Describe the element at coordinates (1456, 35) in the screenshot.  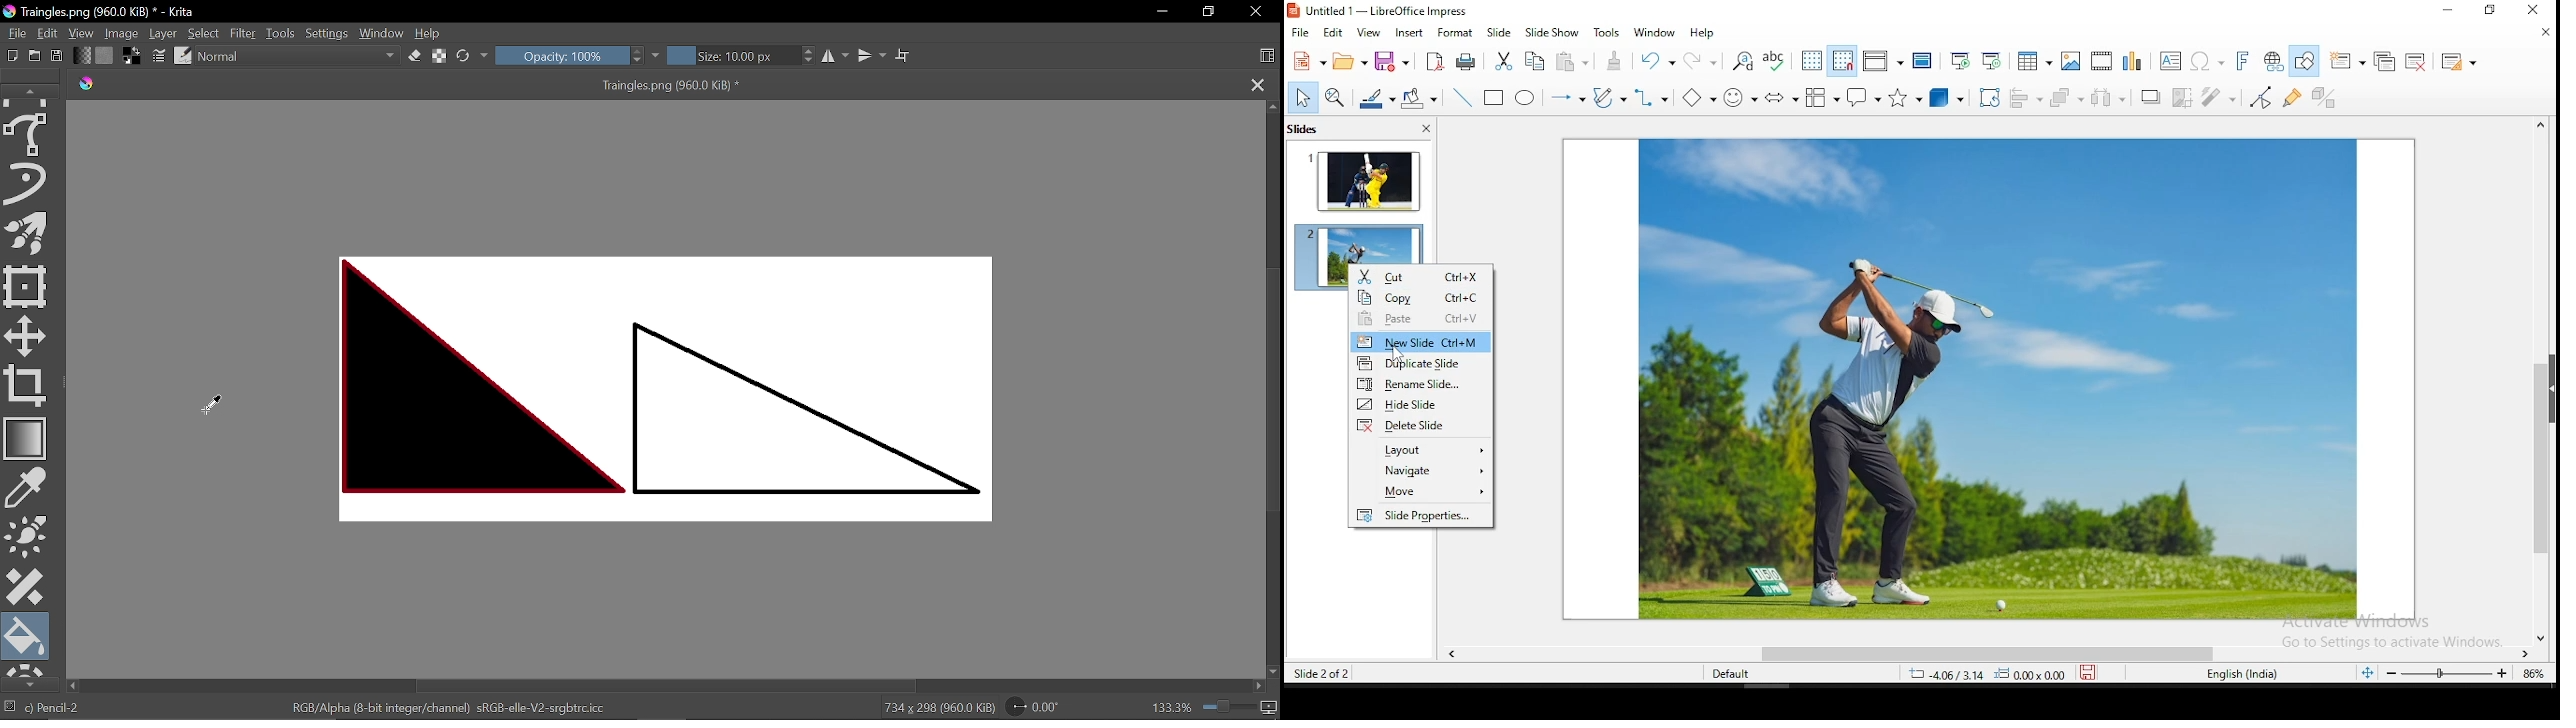
I see `format` at that location.